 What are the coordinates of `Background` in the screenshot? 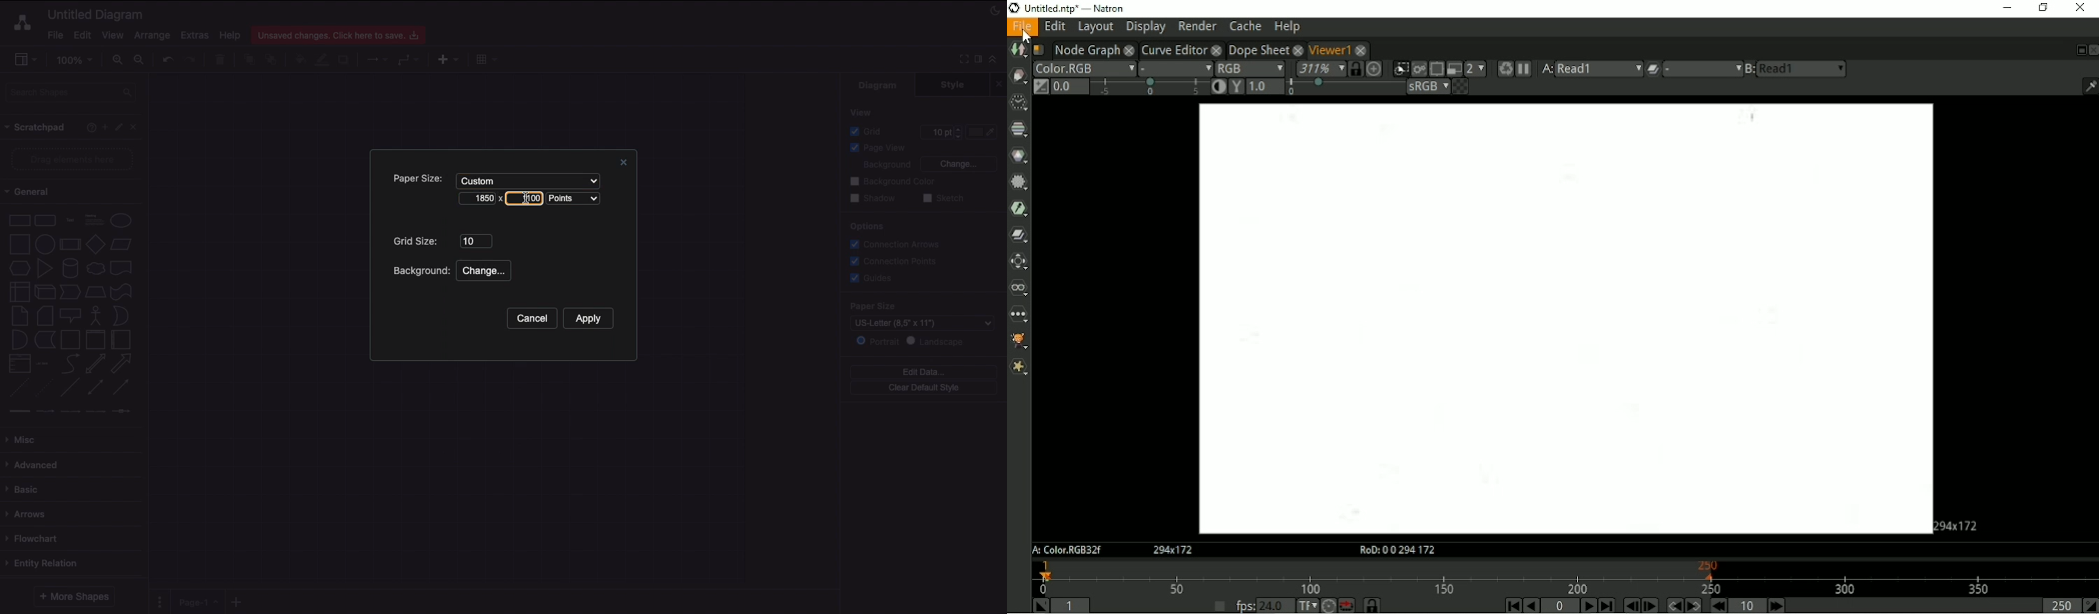 It's located at (421, 271).